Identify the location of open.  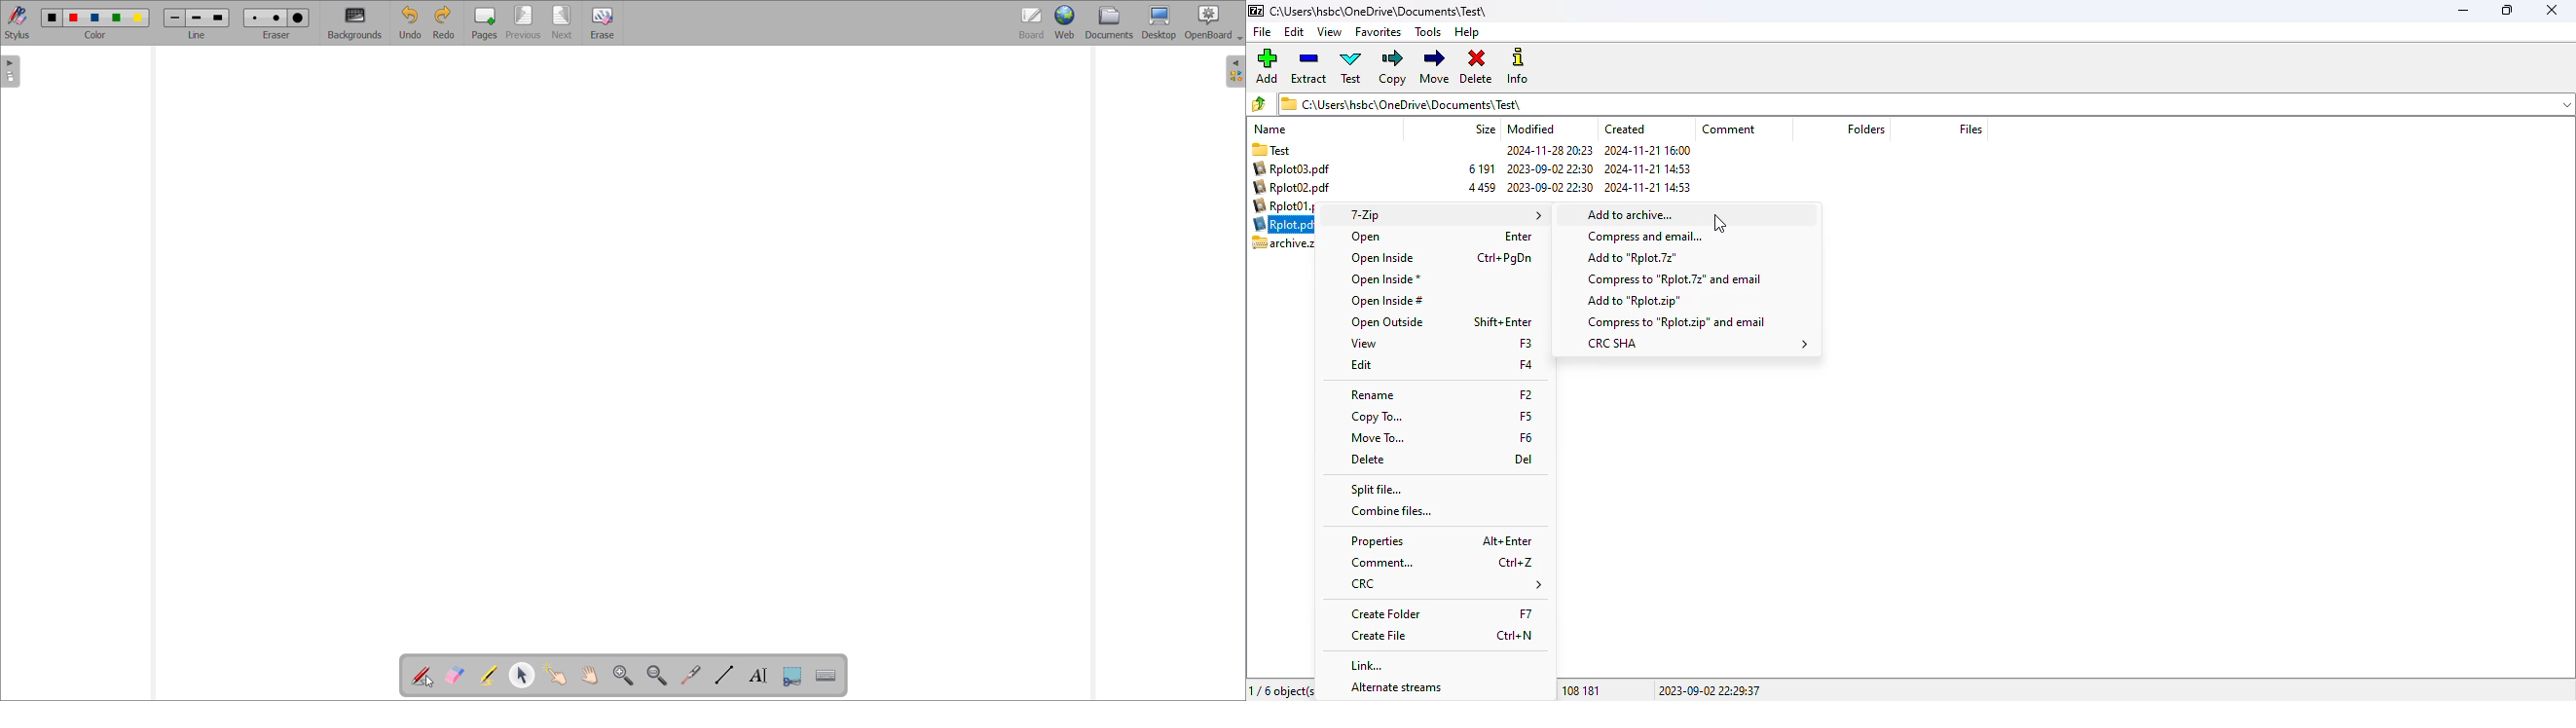
(1366, 237).